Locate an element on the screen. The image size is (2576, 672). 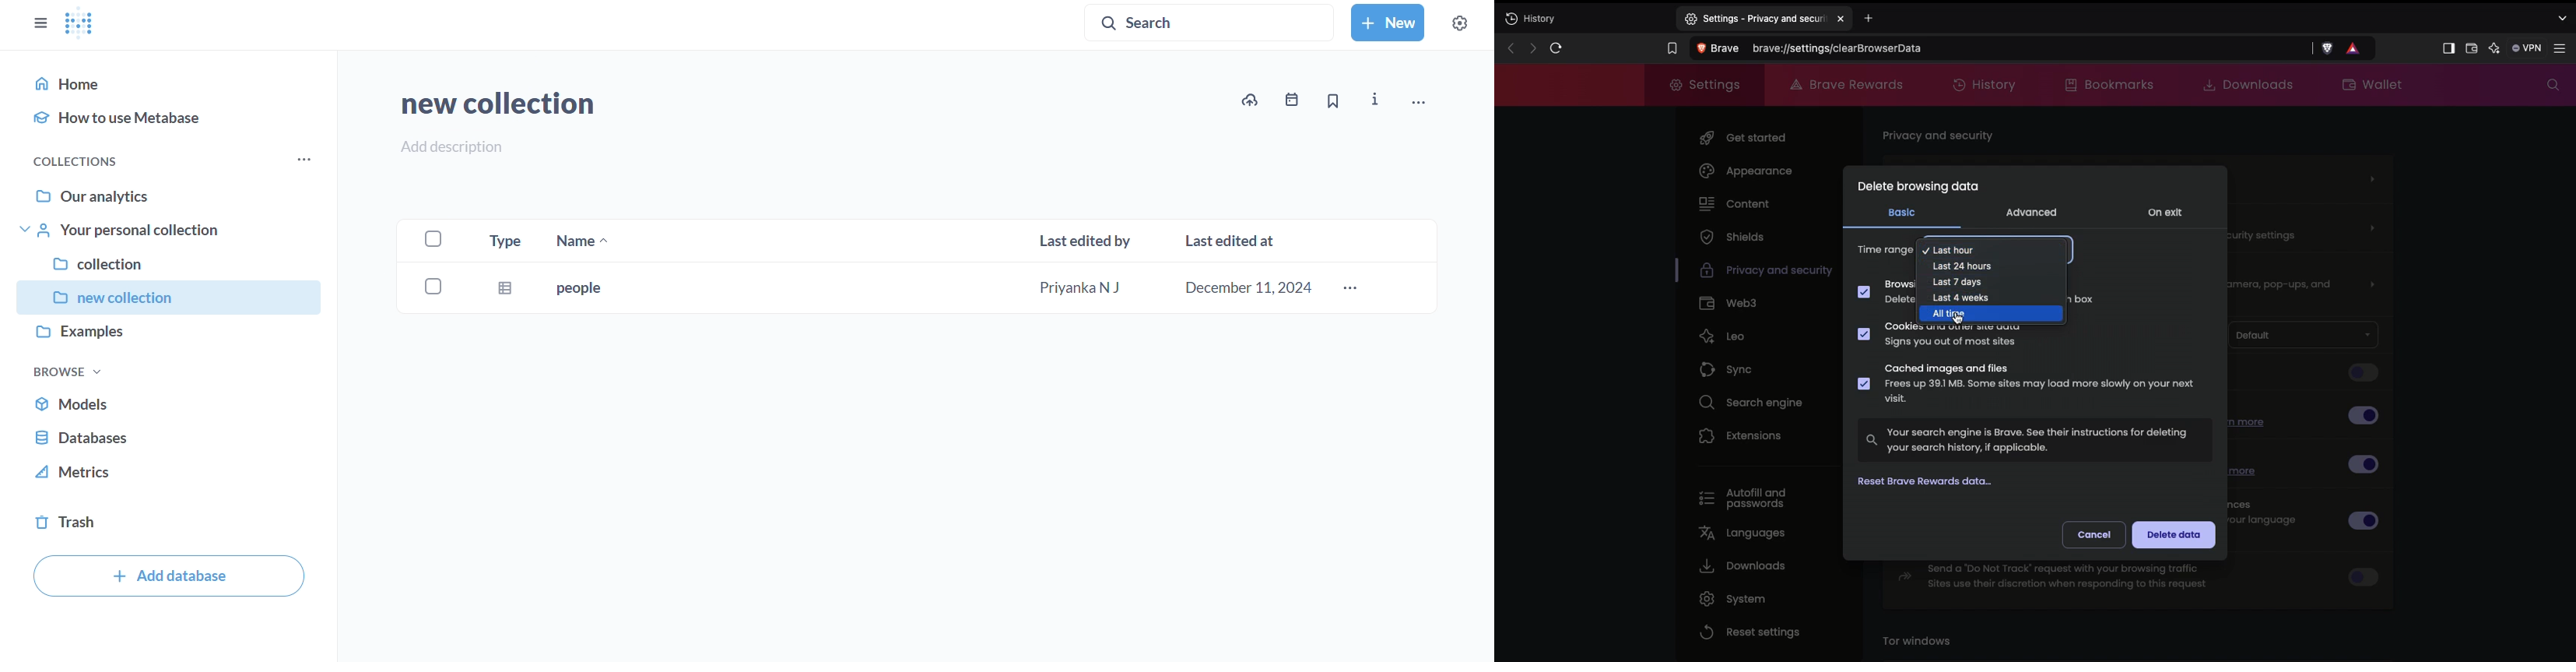
Search Brave is located at coordinates (1999, 48).